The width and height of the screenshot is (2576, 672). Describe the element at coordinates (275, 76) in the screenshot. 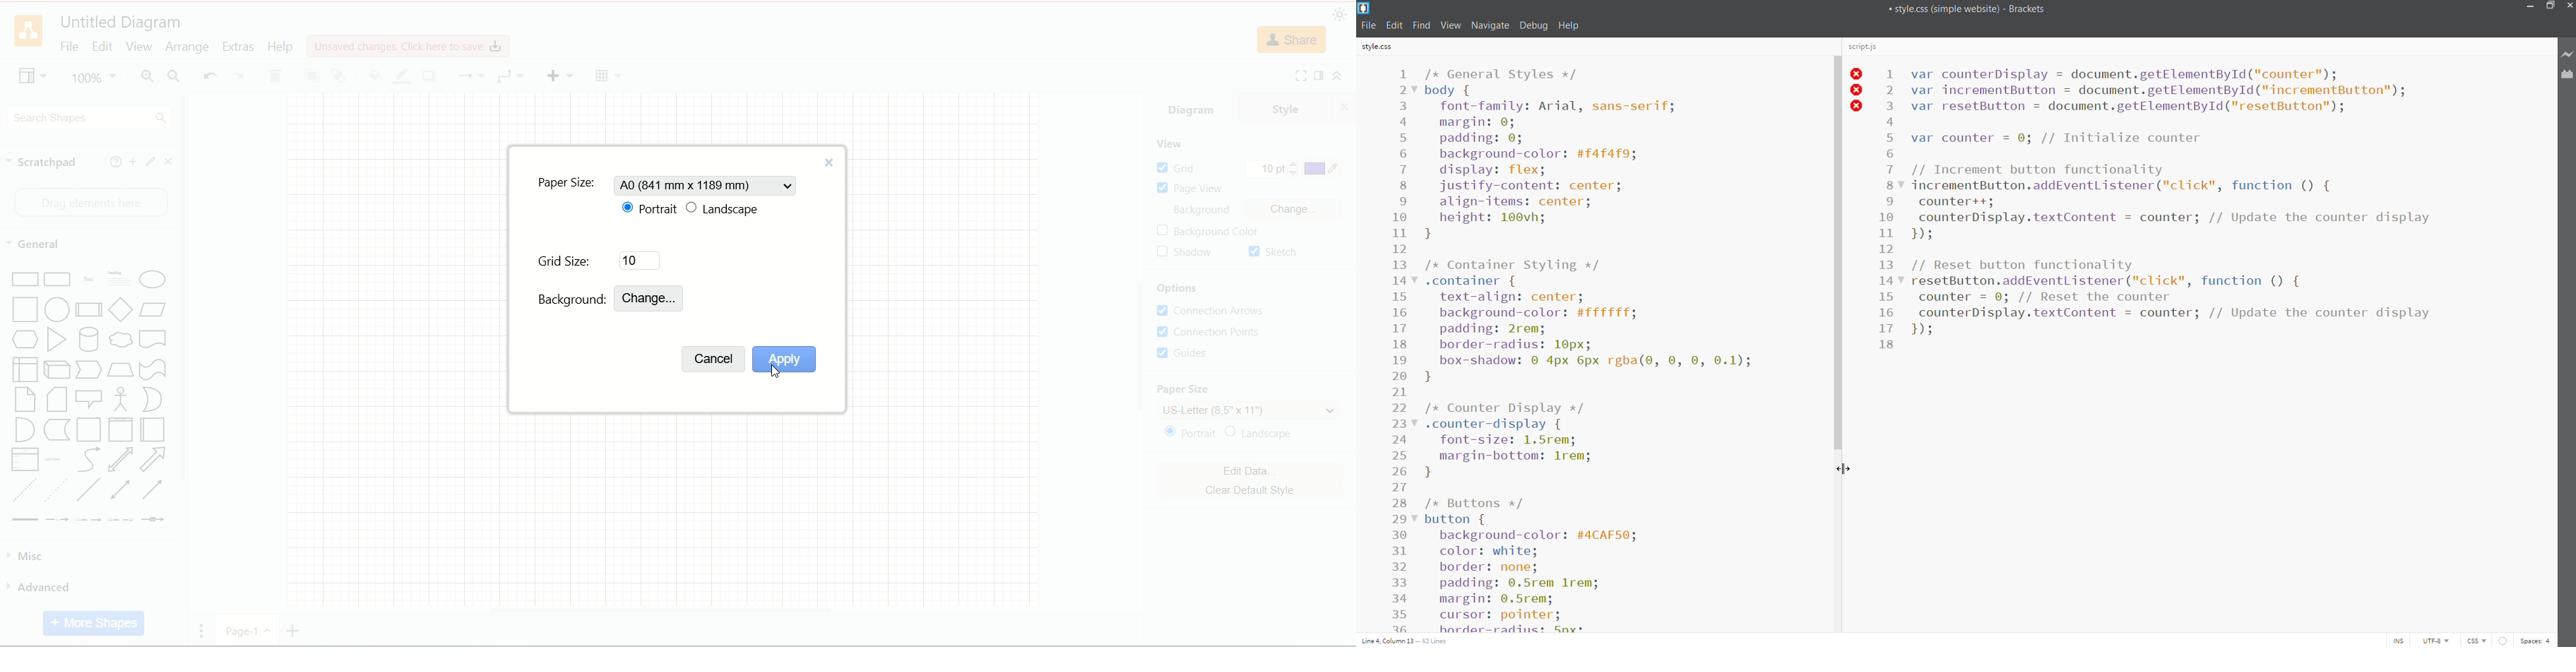

I see `delete` at that location.